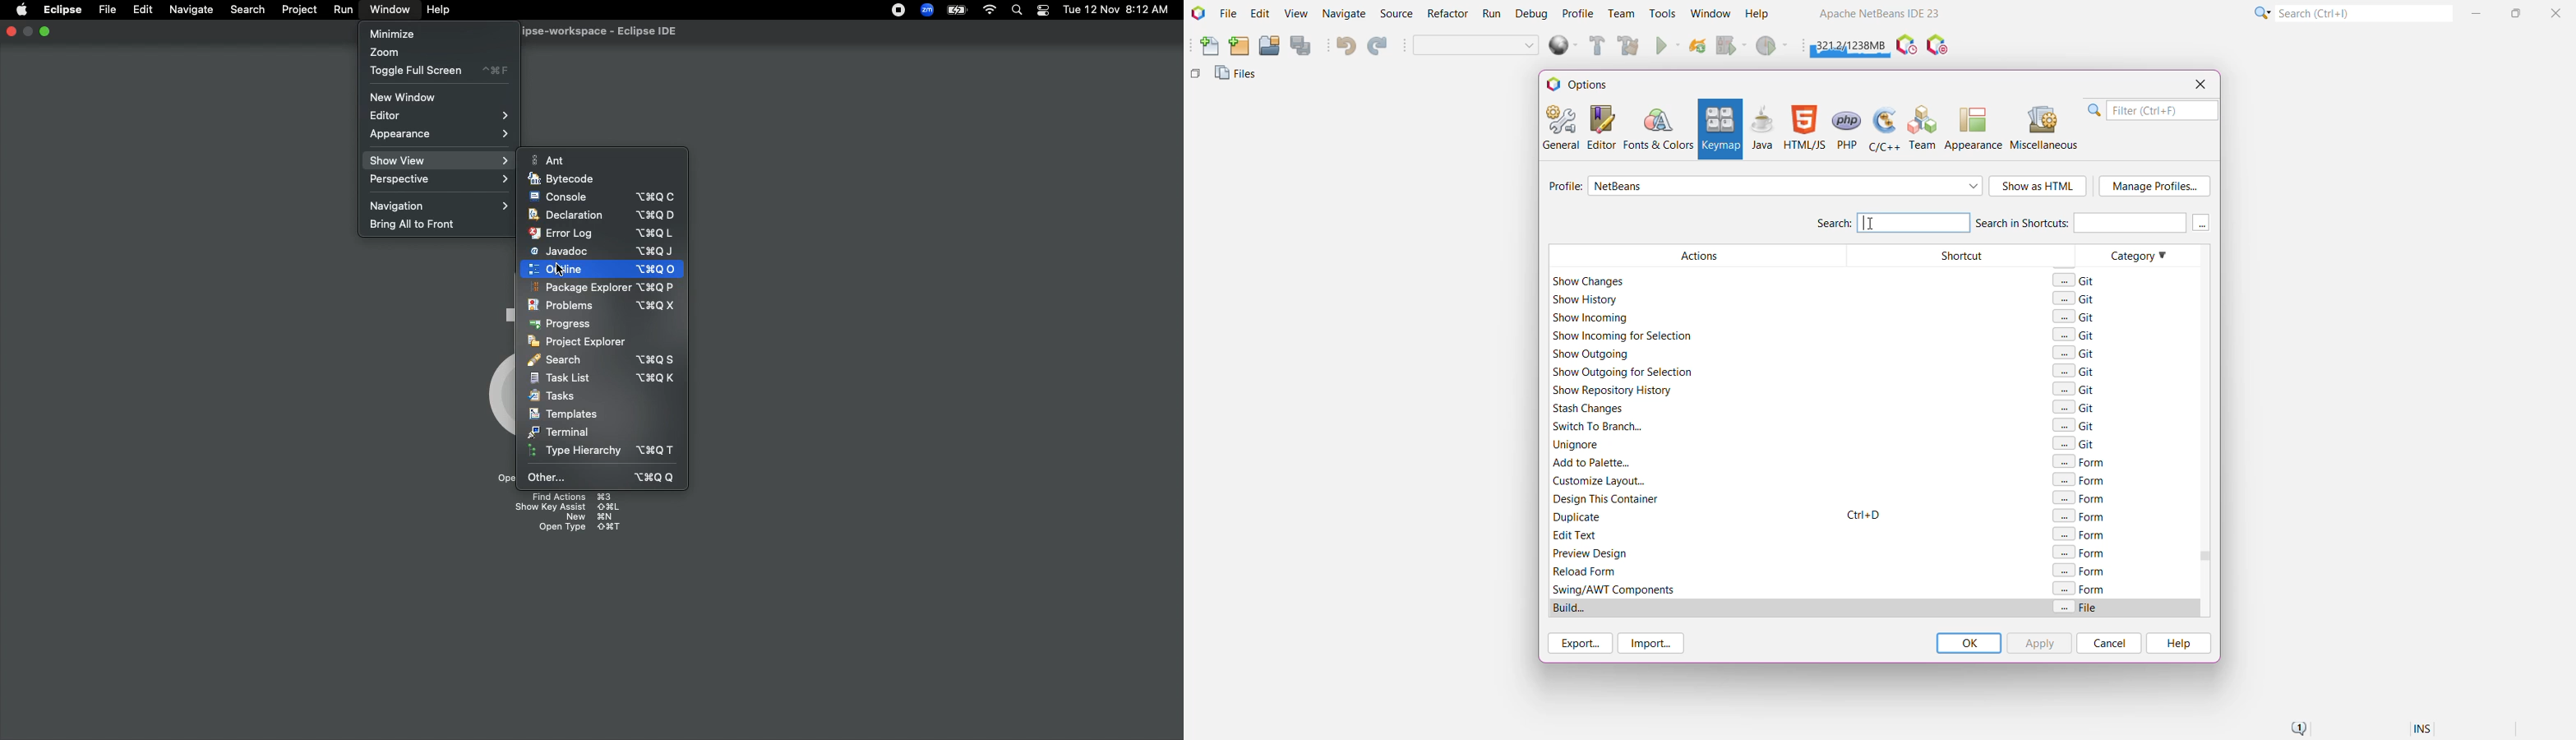  What do you see at coordinates (107, 8) in the screenshot?
I see `File` at bounding box center [107, 8].